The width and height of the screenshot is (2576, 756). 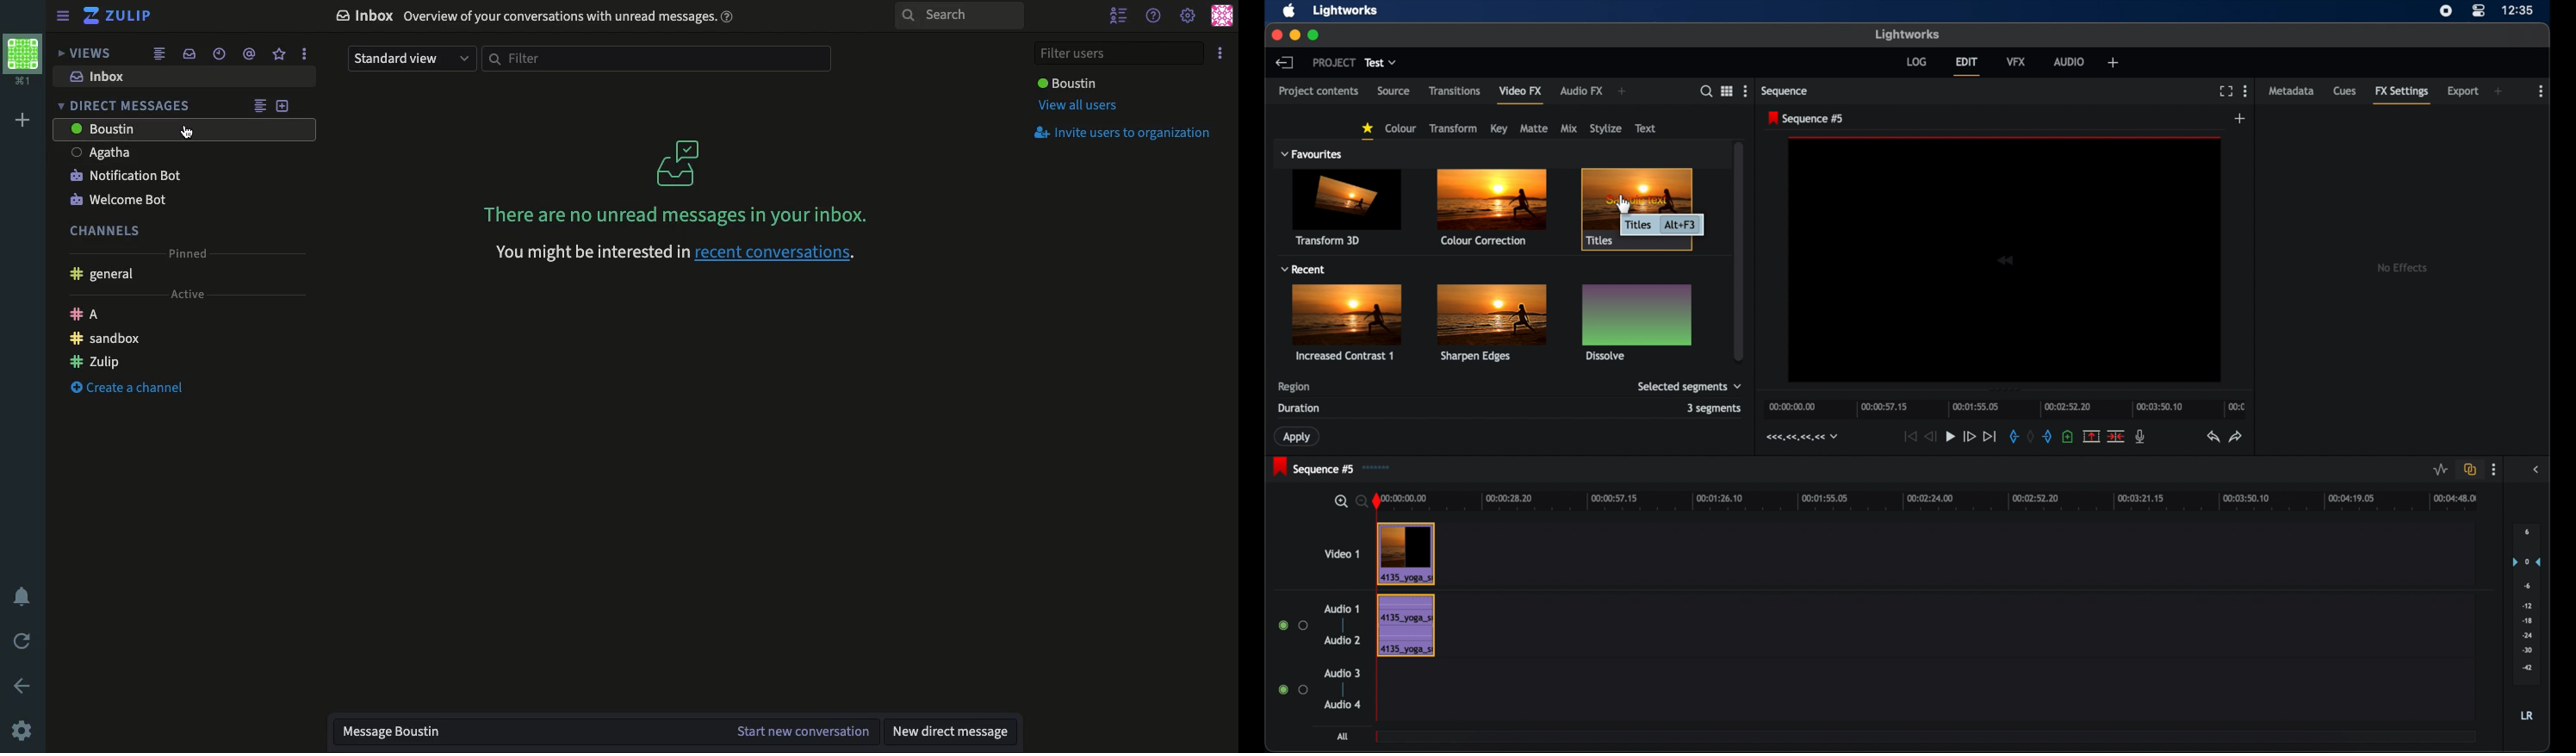 What do you see at coordinates (657, 59) in the screenshot?
I see `Filter` at bounding box center [657, 59].